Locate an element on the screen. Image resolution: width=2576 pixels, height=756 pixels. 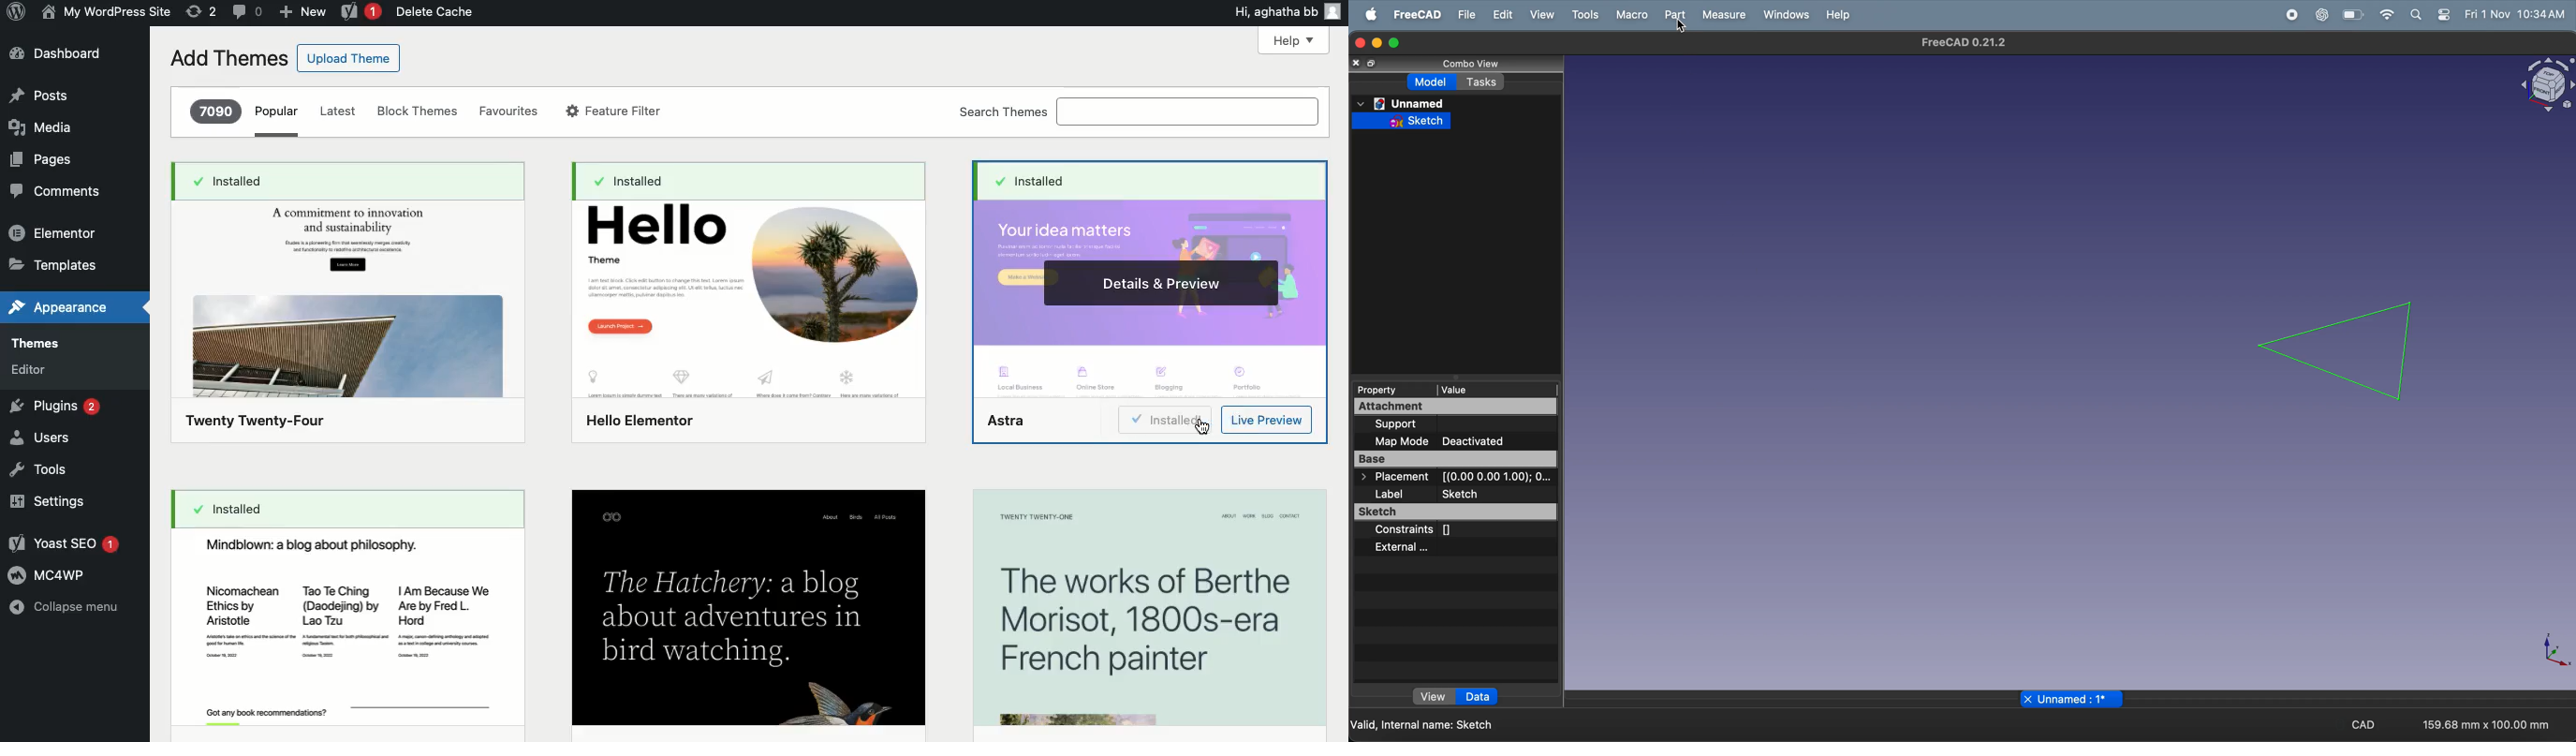
Name is located at coordinates (107, 11).